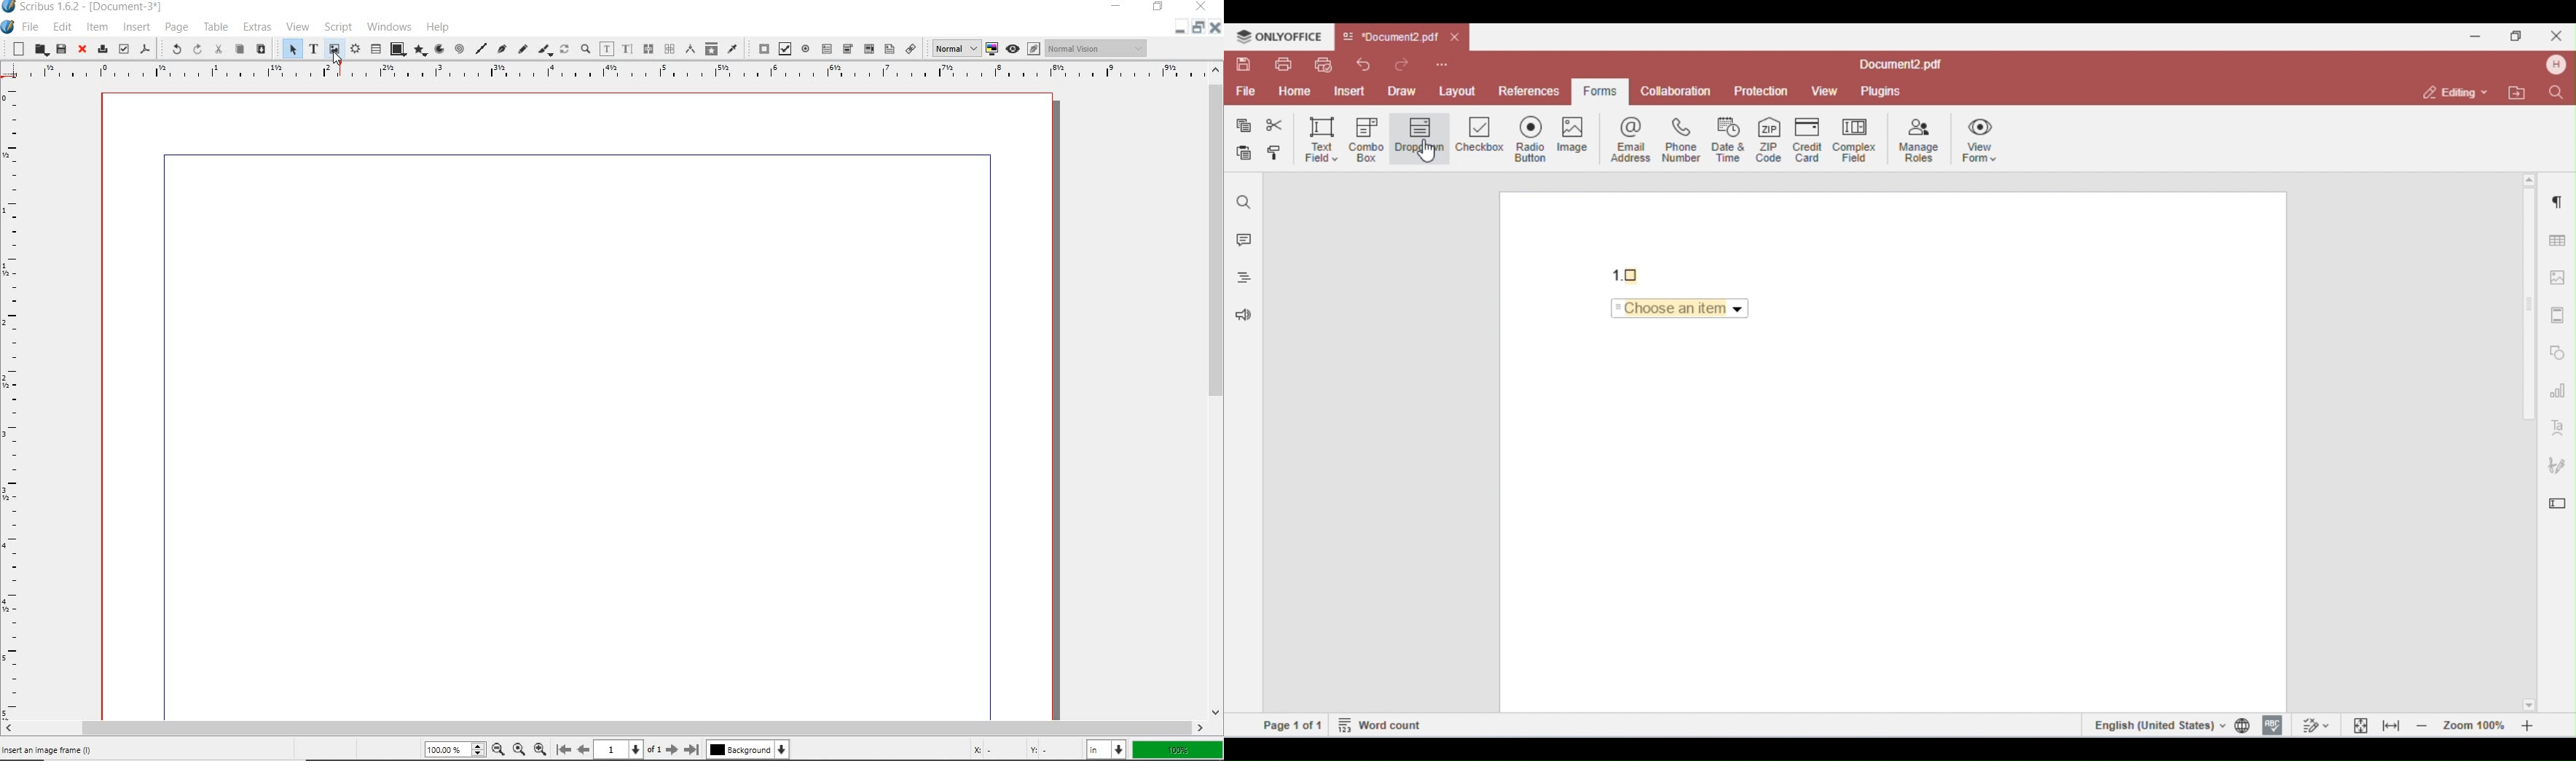 This screenshot has width=2576, height=784. I want to click on coordinates, so click(1012, 751).